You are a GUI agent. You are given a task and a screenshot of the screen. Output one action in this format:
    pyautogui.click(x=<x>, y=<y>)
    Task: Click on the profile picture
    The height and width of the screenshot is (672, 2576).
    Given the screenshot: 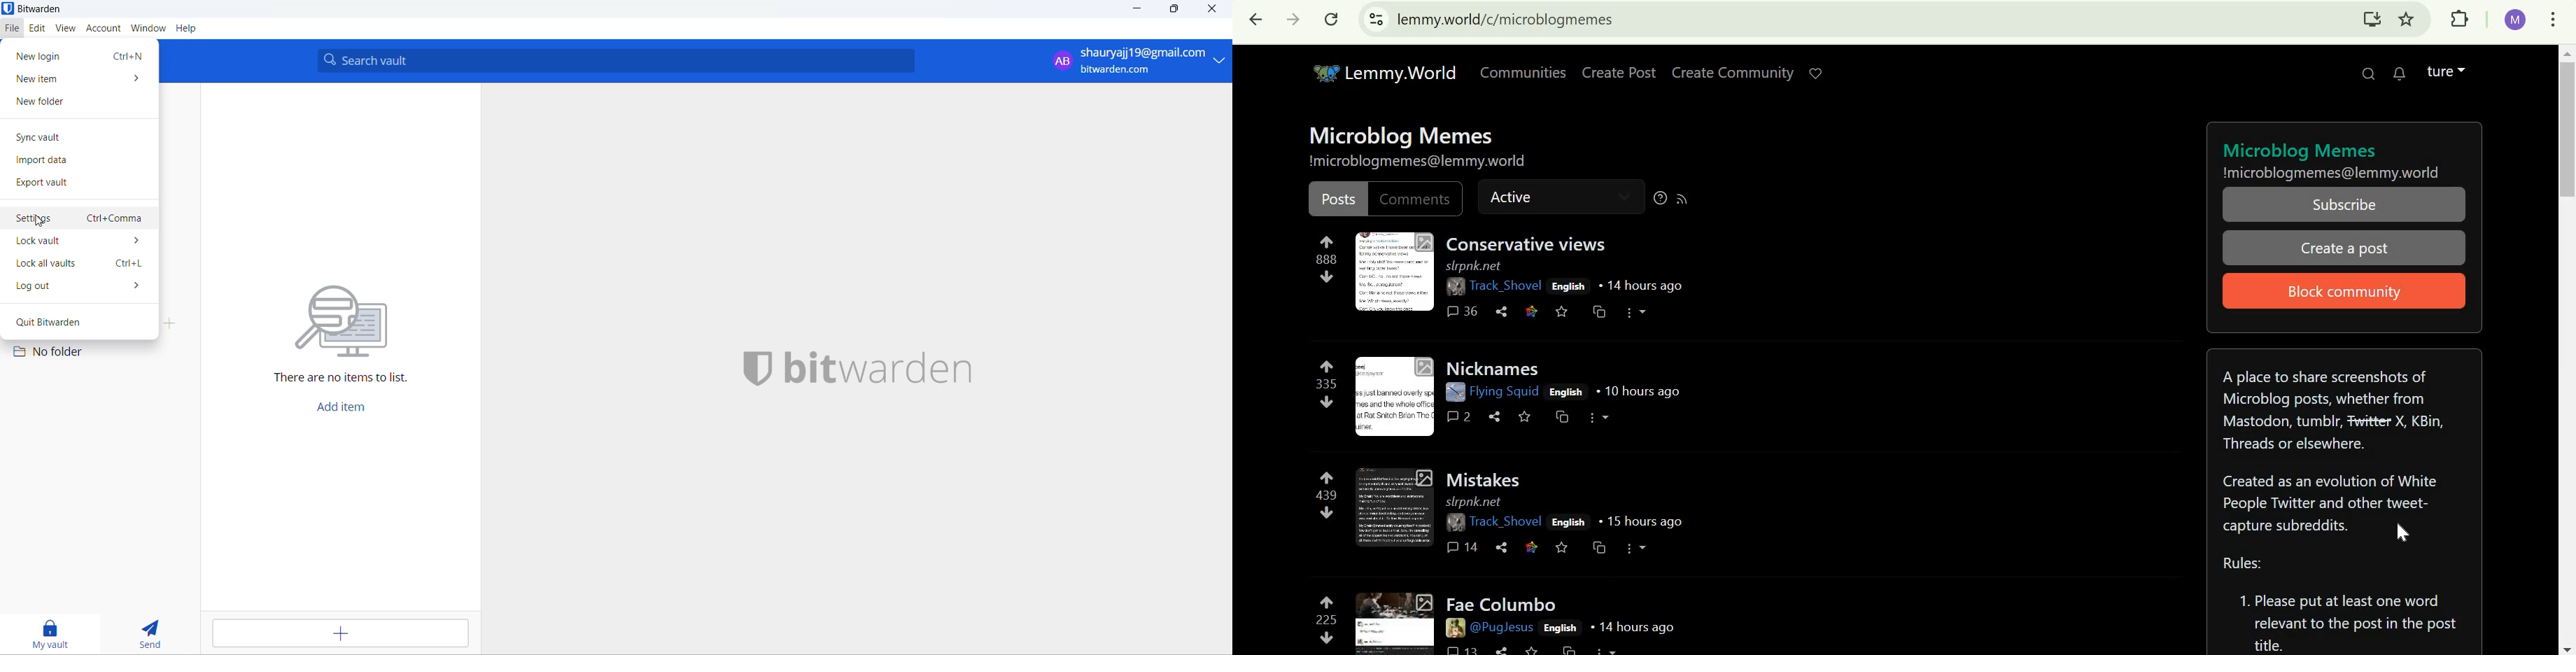 What is the action you would take?
    pyautogui.click(x=1456, y=288)
    